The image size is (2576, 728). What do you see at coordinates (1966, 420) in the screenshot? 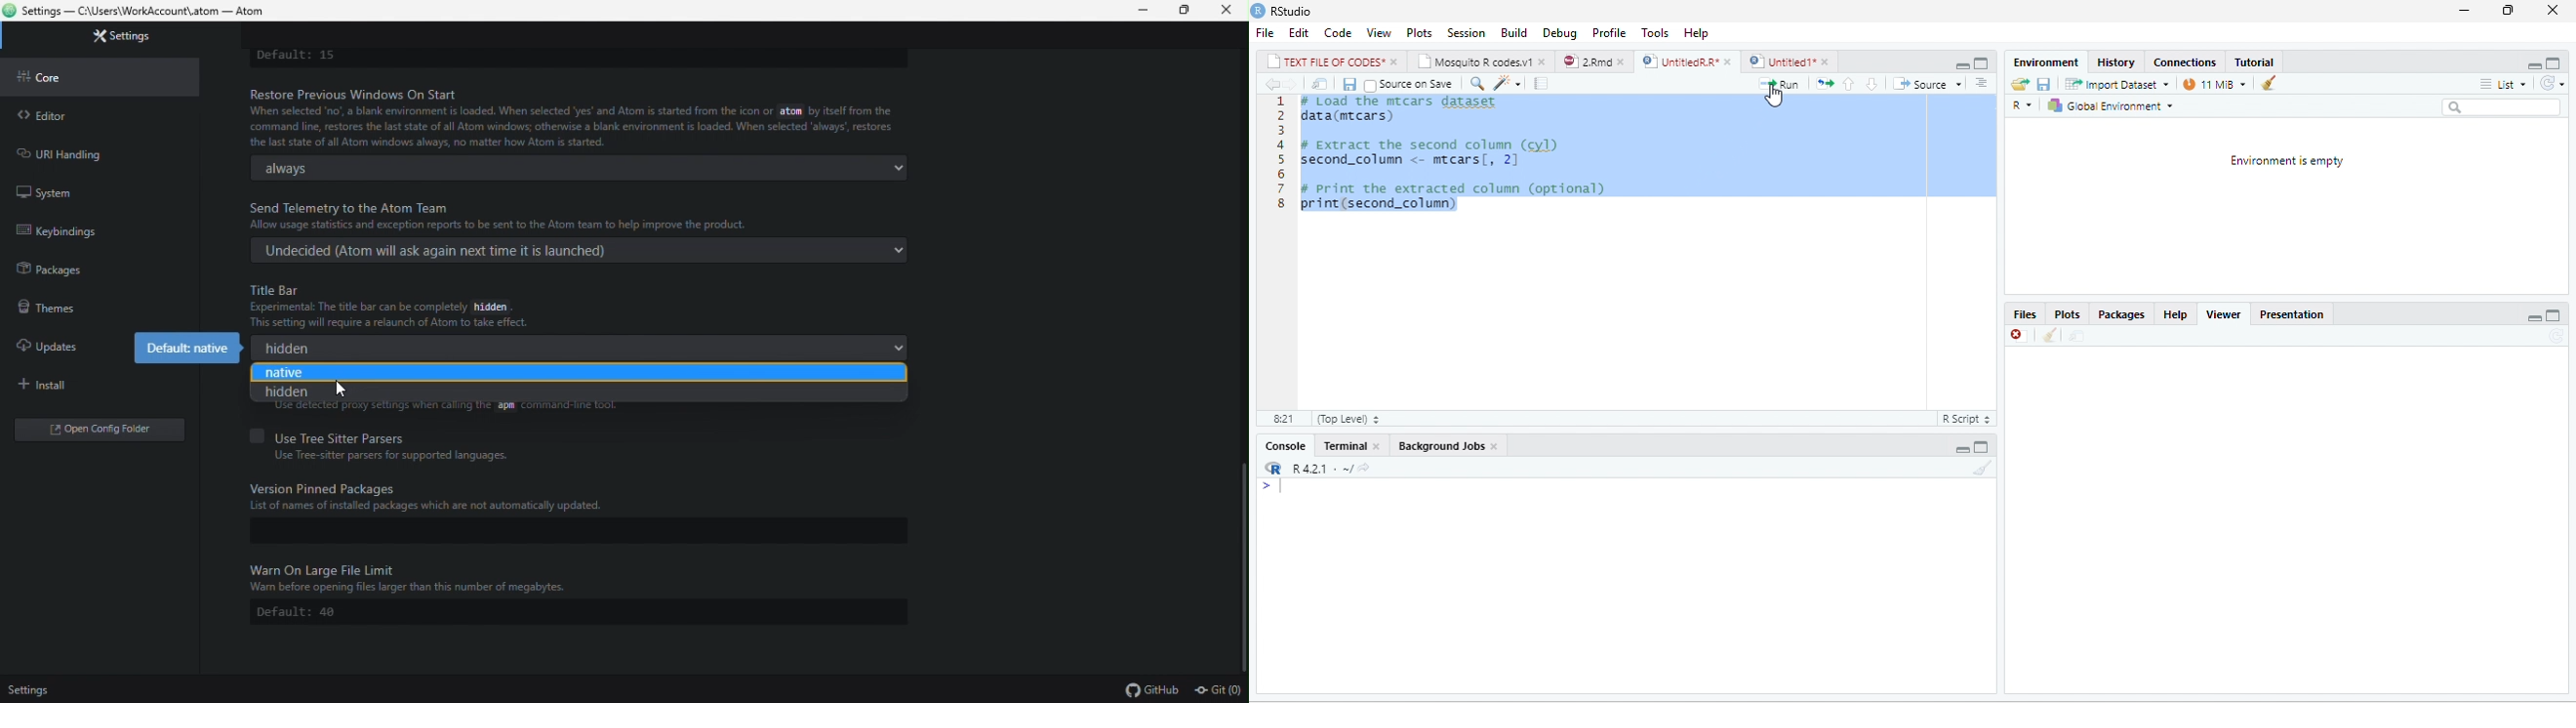
I see `R script` at bounding box center [1966, 420].